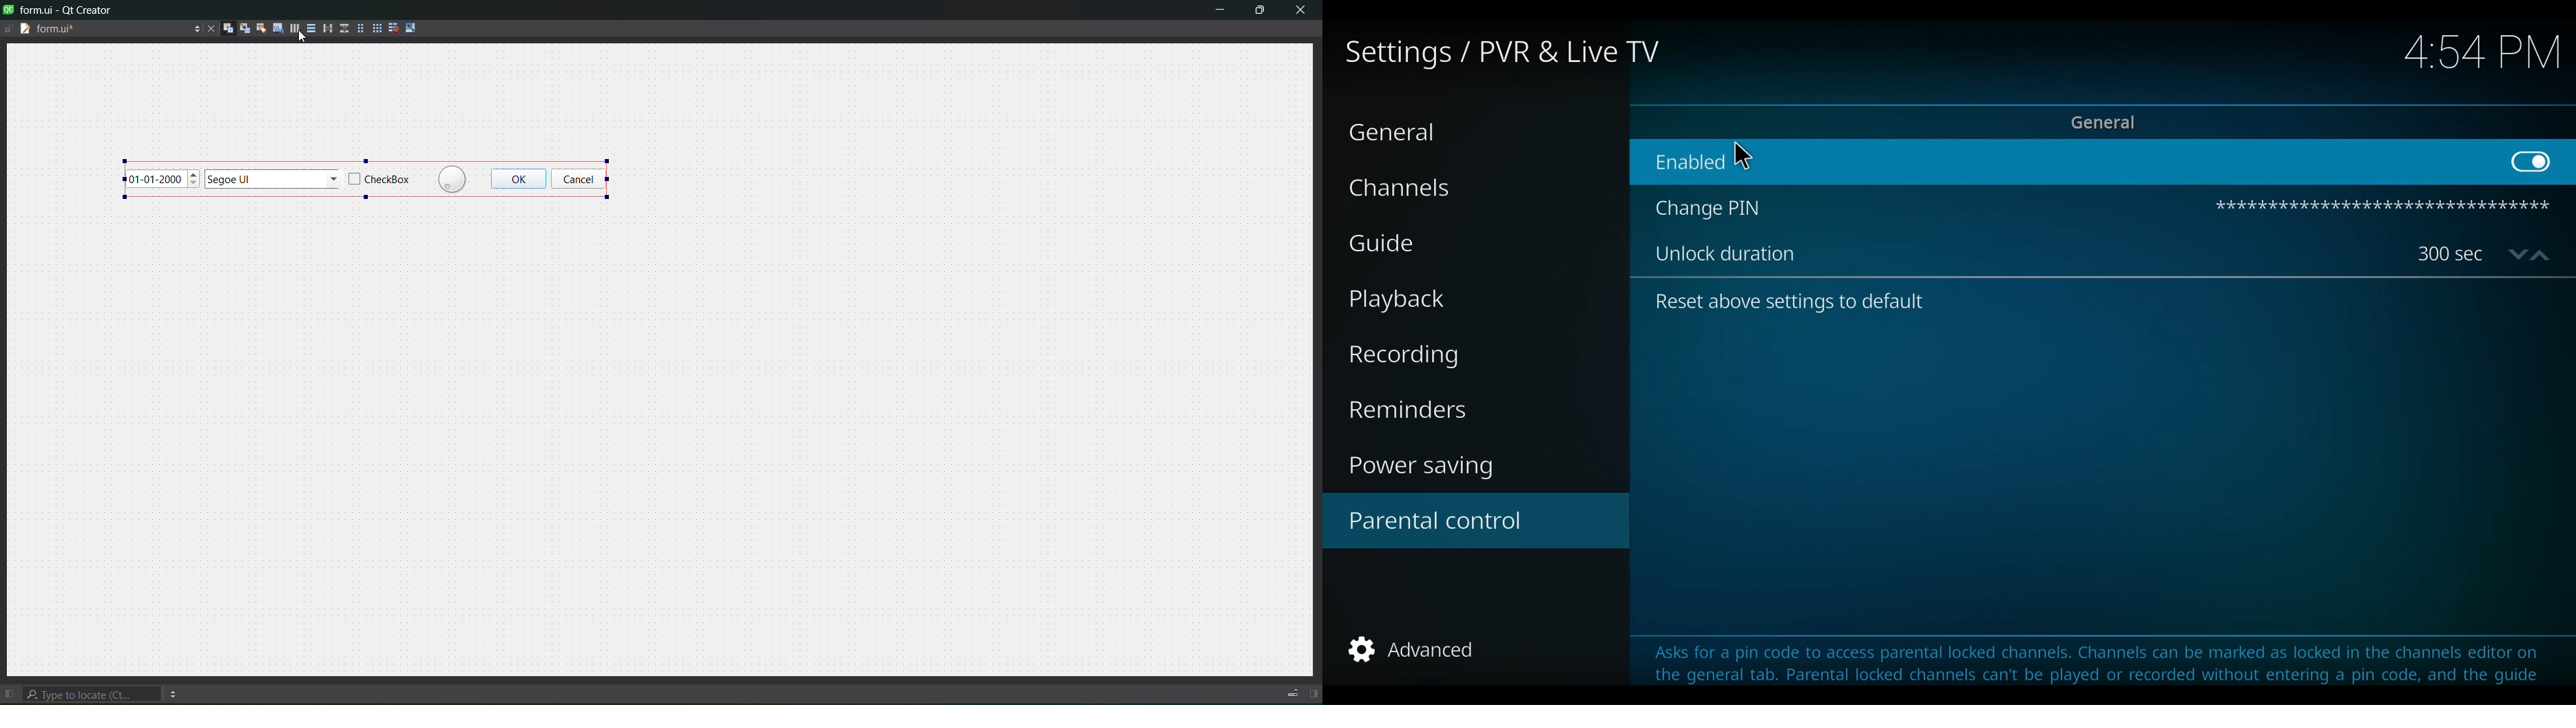 Image resolution: width=2576 pixels, height=728 pixels. Describe the element at coordinates (411, 28) in the screenshot. I see `adjust size` at that location.